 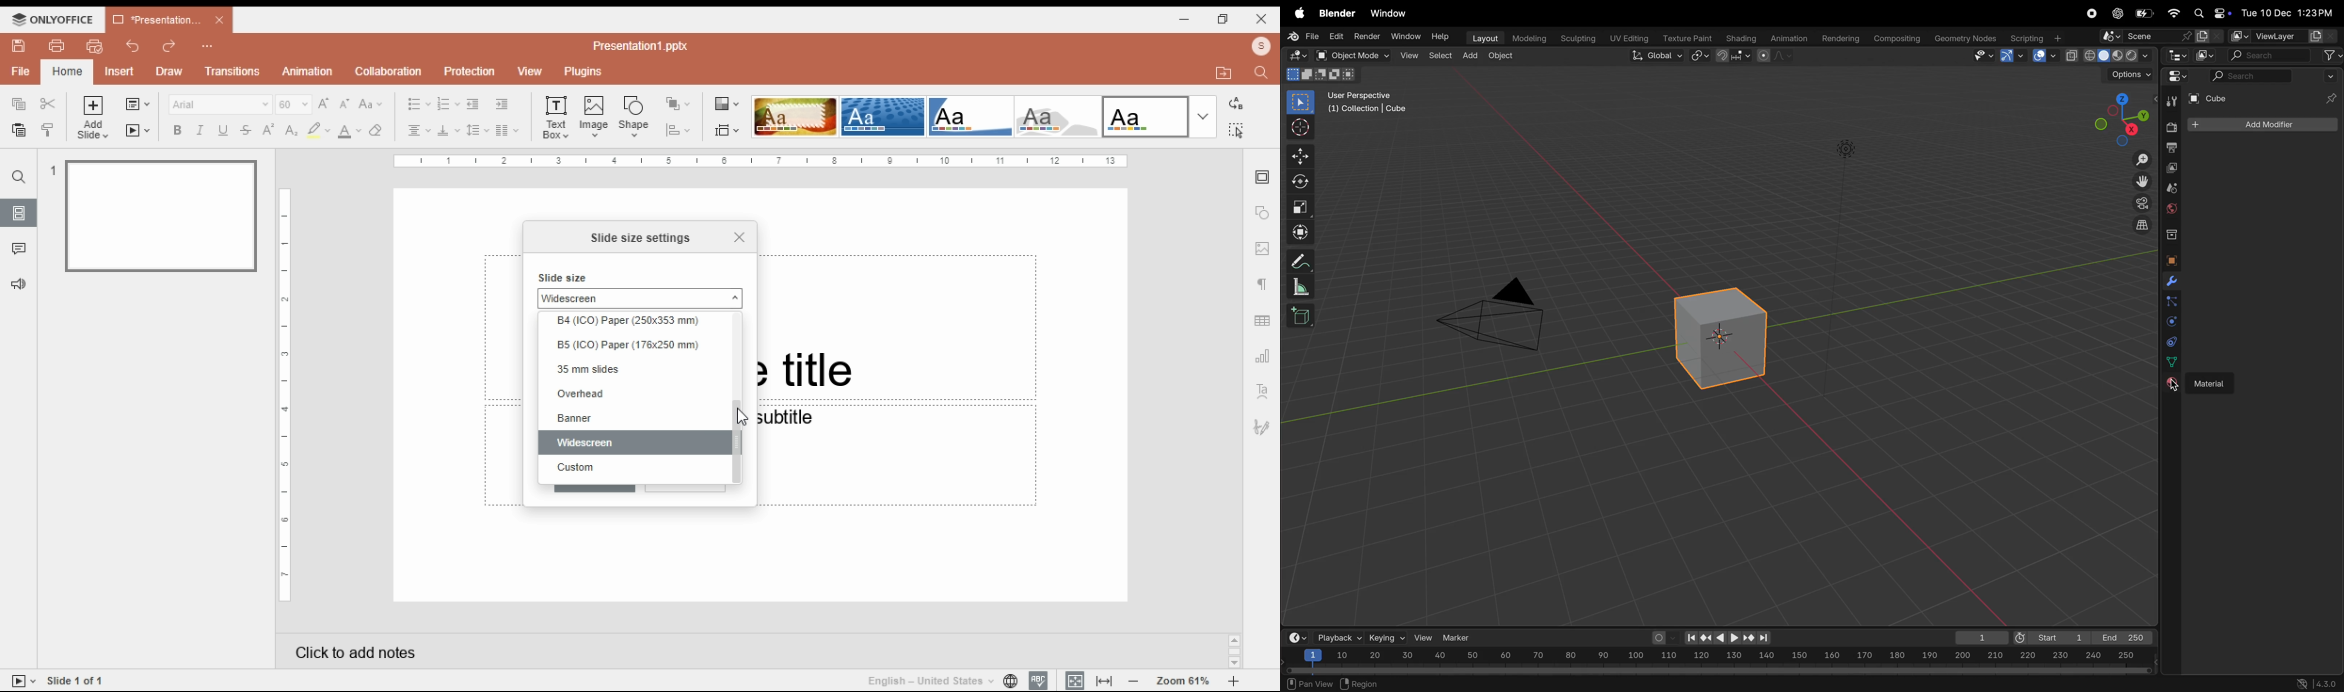 I want to click on editor type, so click(x=1294, y=54).